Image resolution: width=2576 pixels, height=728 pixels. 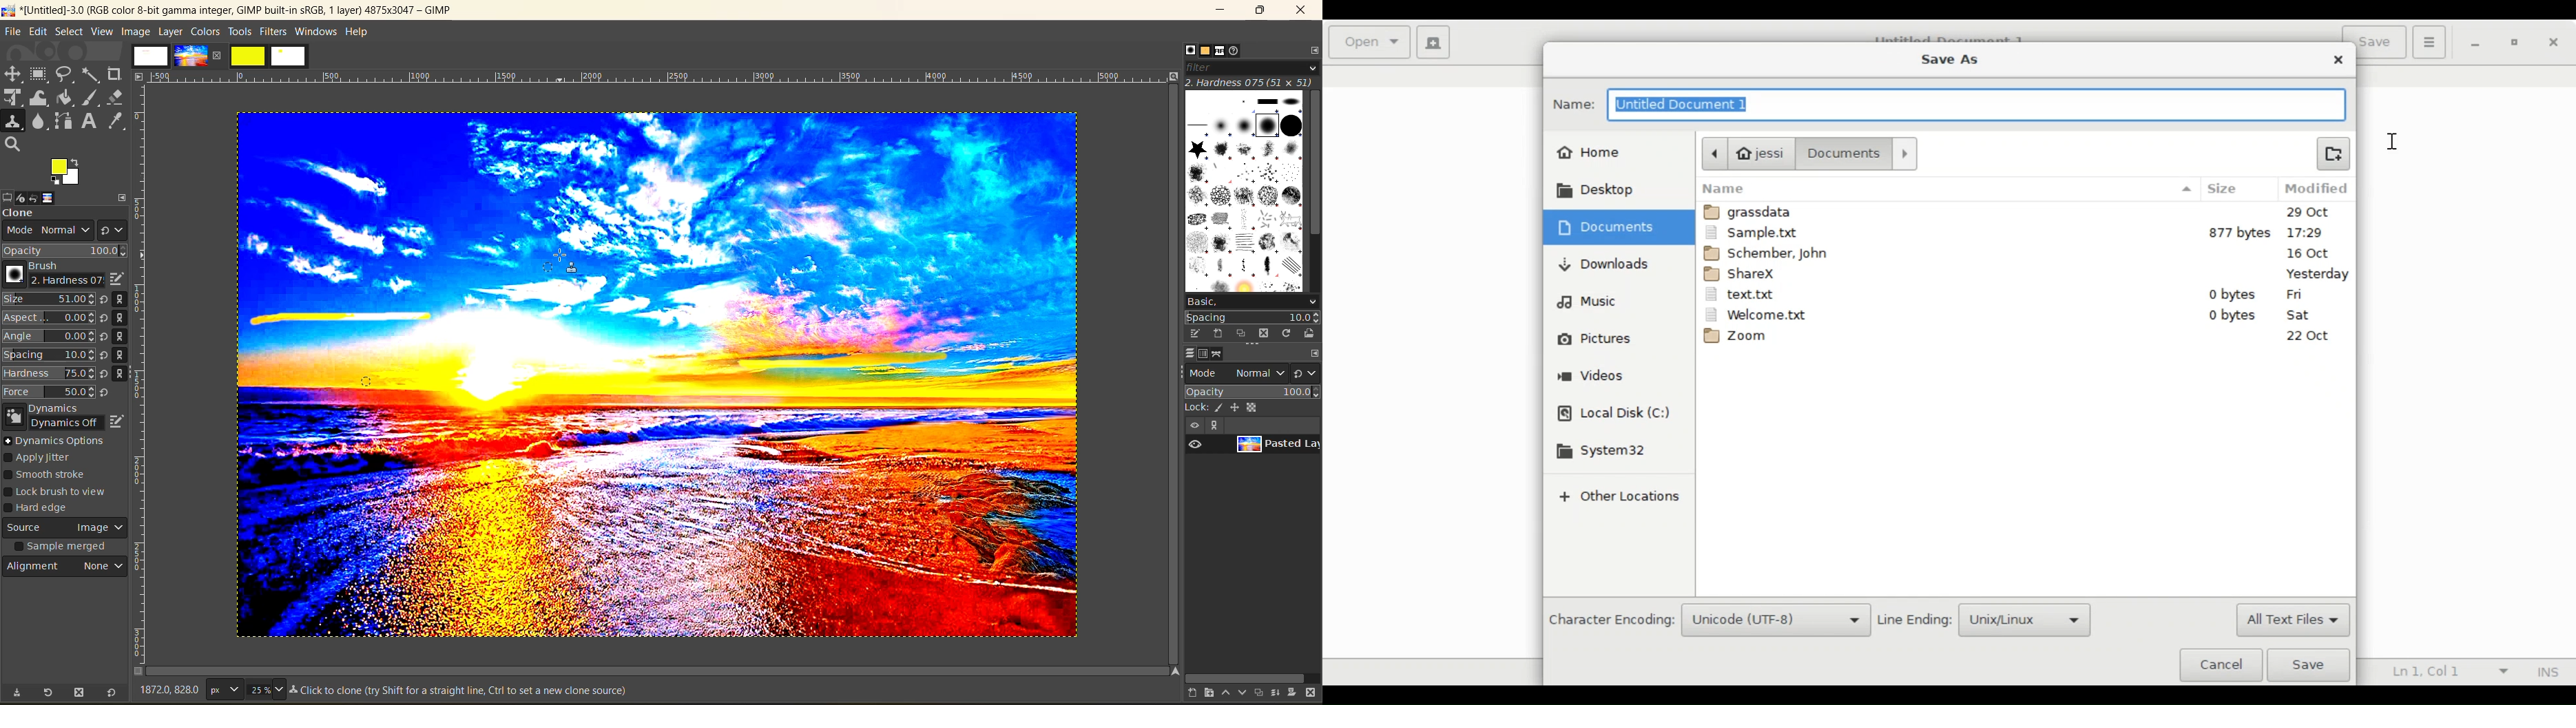 What do you see at coordinates (461, 692) in the screenshot?
I see `metadata` at bounding box center [461, 692].